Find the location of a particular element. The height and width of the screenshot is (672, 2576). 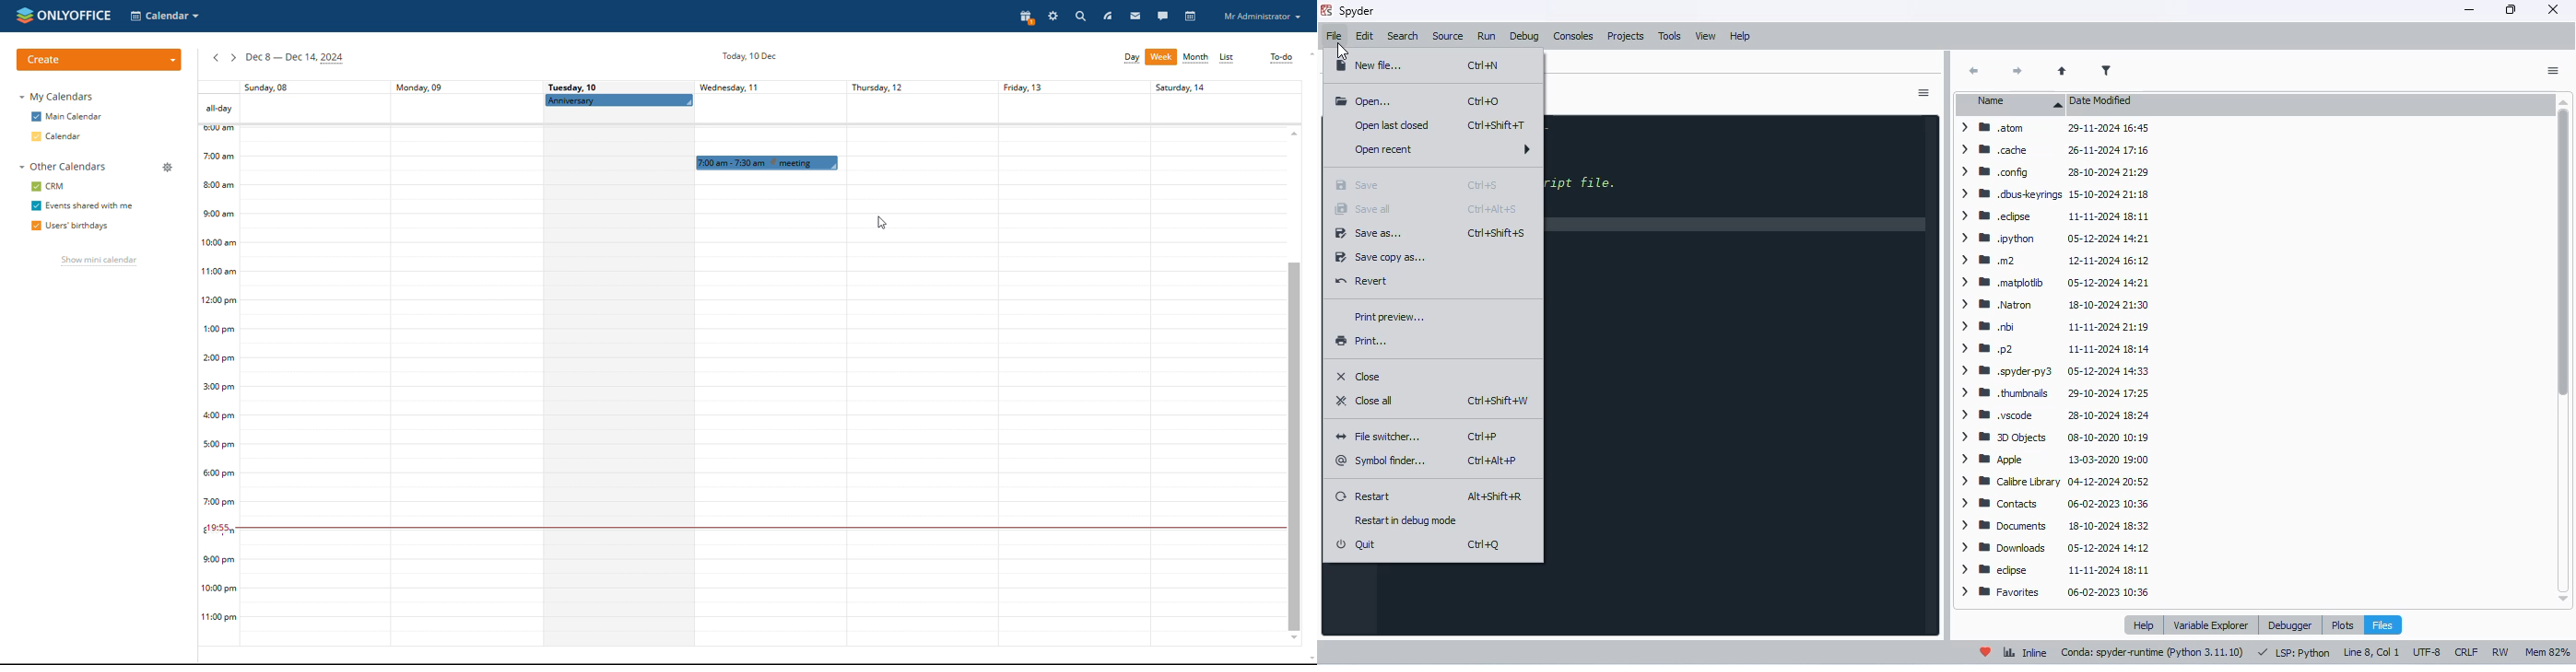

options is located at coordinates (1923, 94).